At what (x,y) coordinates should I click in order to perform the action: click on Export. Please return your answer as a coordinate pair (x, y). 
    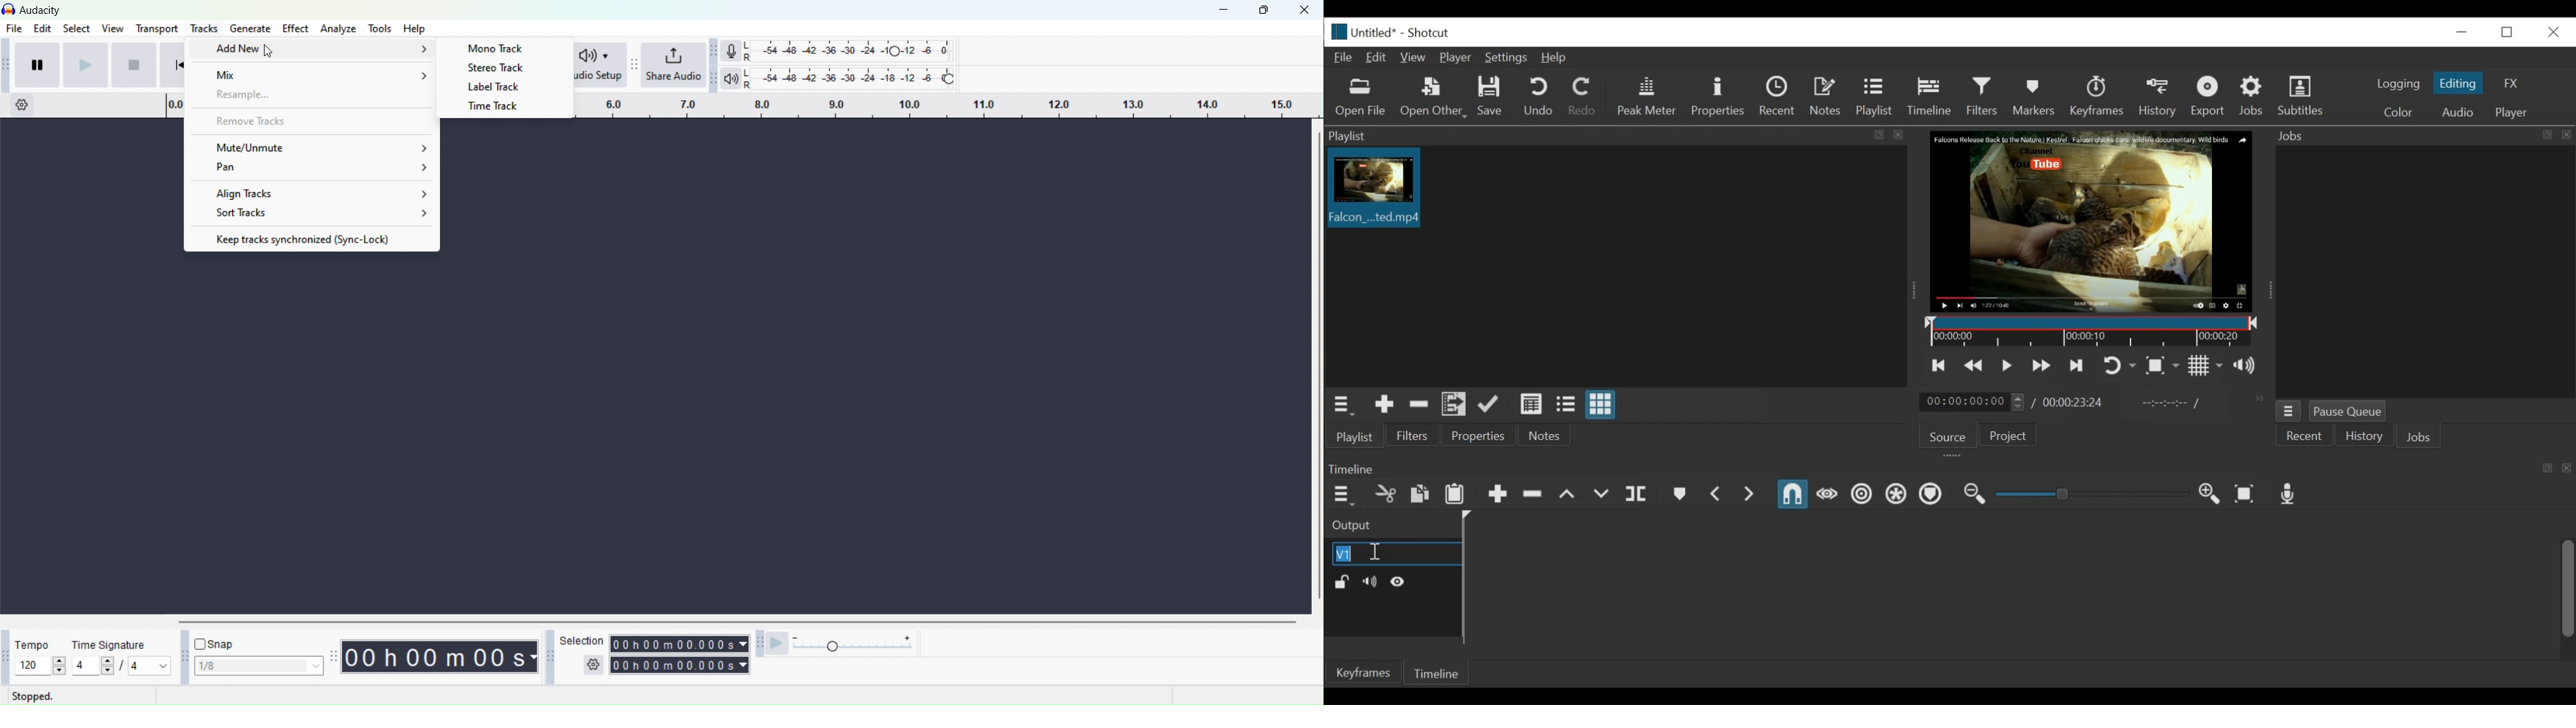
    Looking at the image, I should click on (2209, 97).